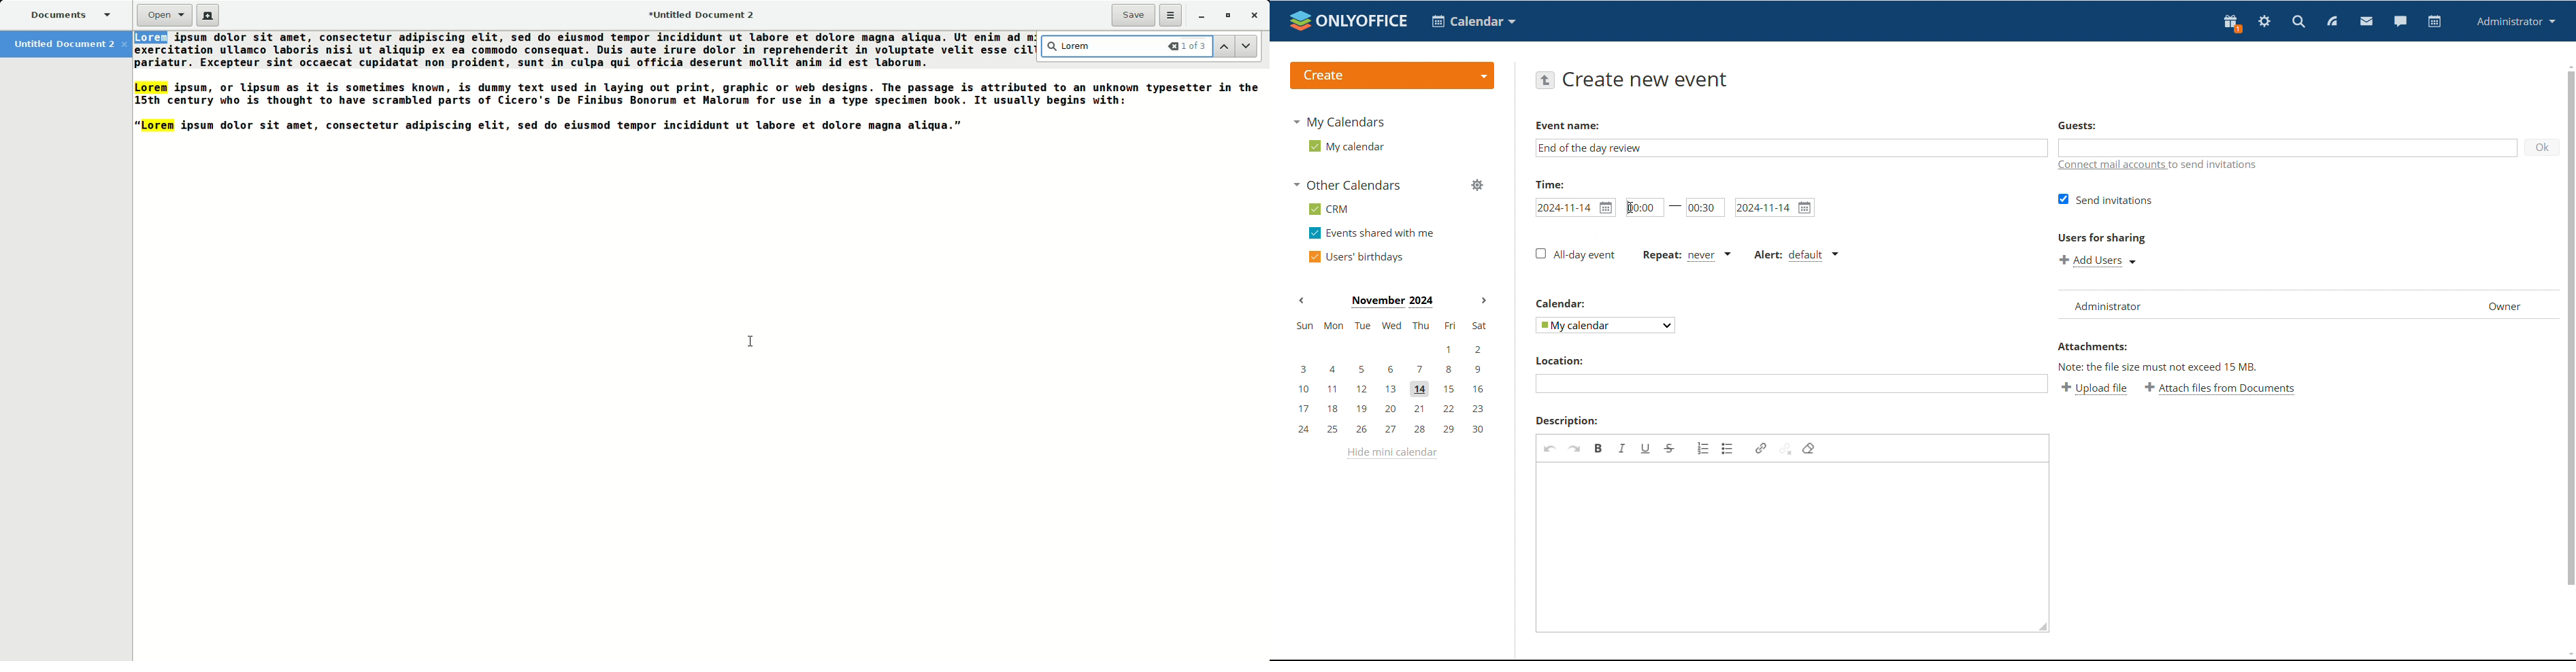 The width and height of the screenshot is (2576, 672). What do you see at coordinates (1670, 449) in the screenshot?
I see `strikethrough` at bounding box center [1670, 449].